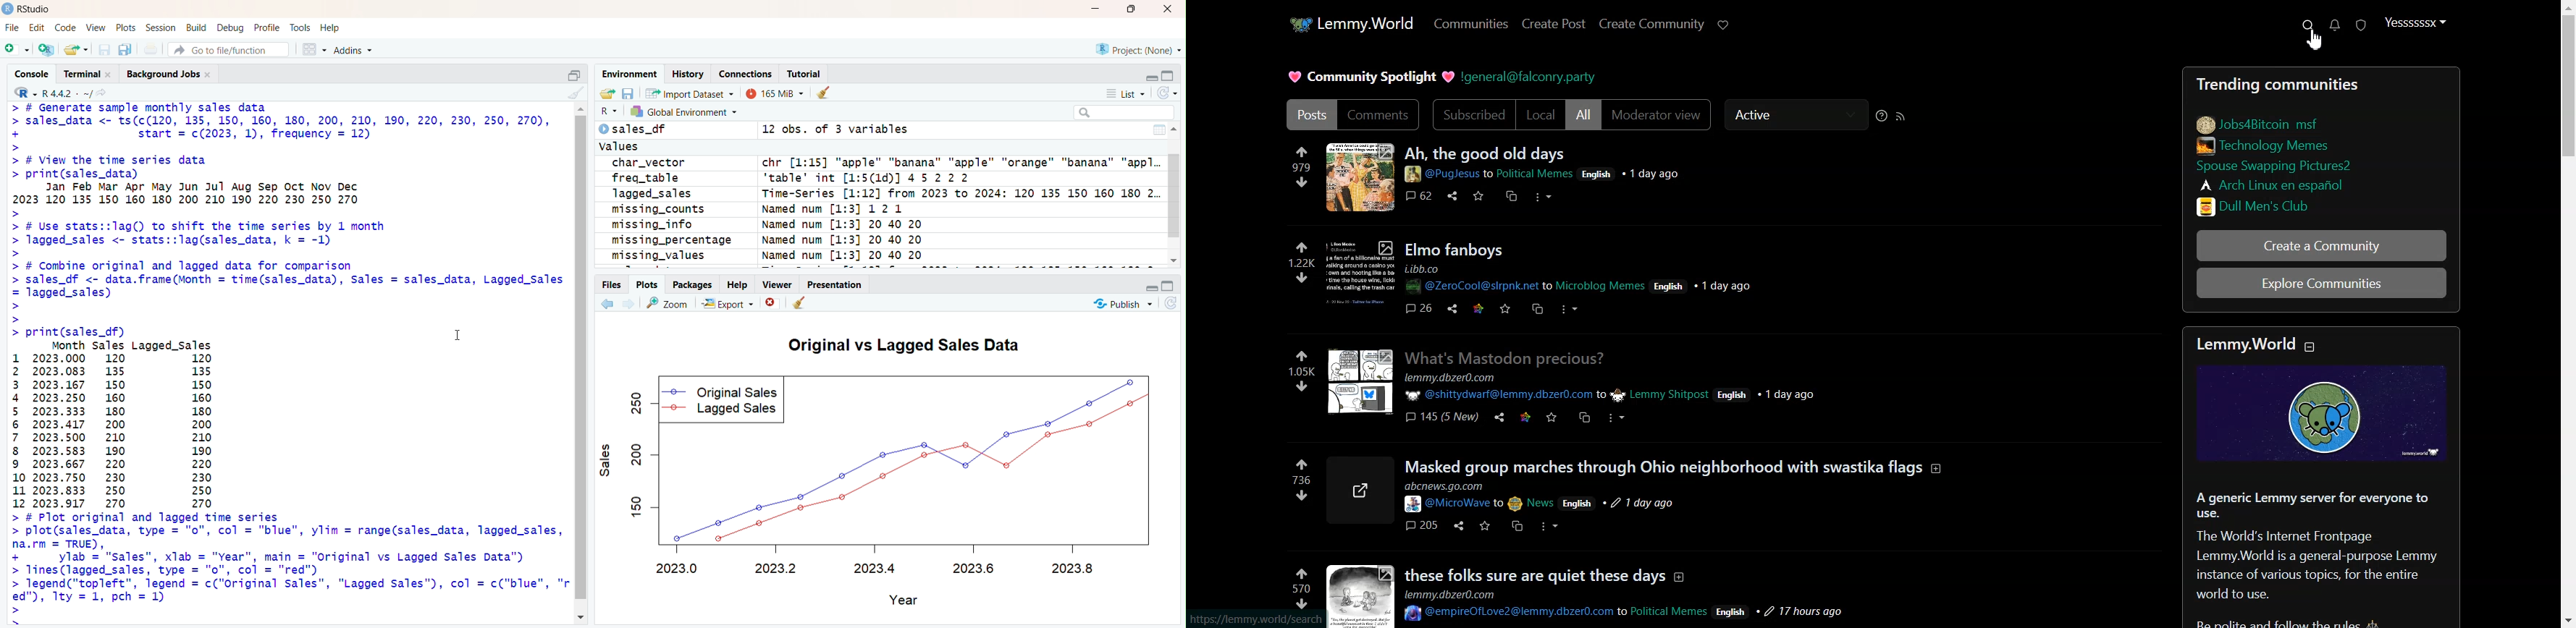 The height and width of the screenshot is (644, 2576). I want to click on refresh the list of object, so click(1167, 93).